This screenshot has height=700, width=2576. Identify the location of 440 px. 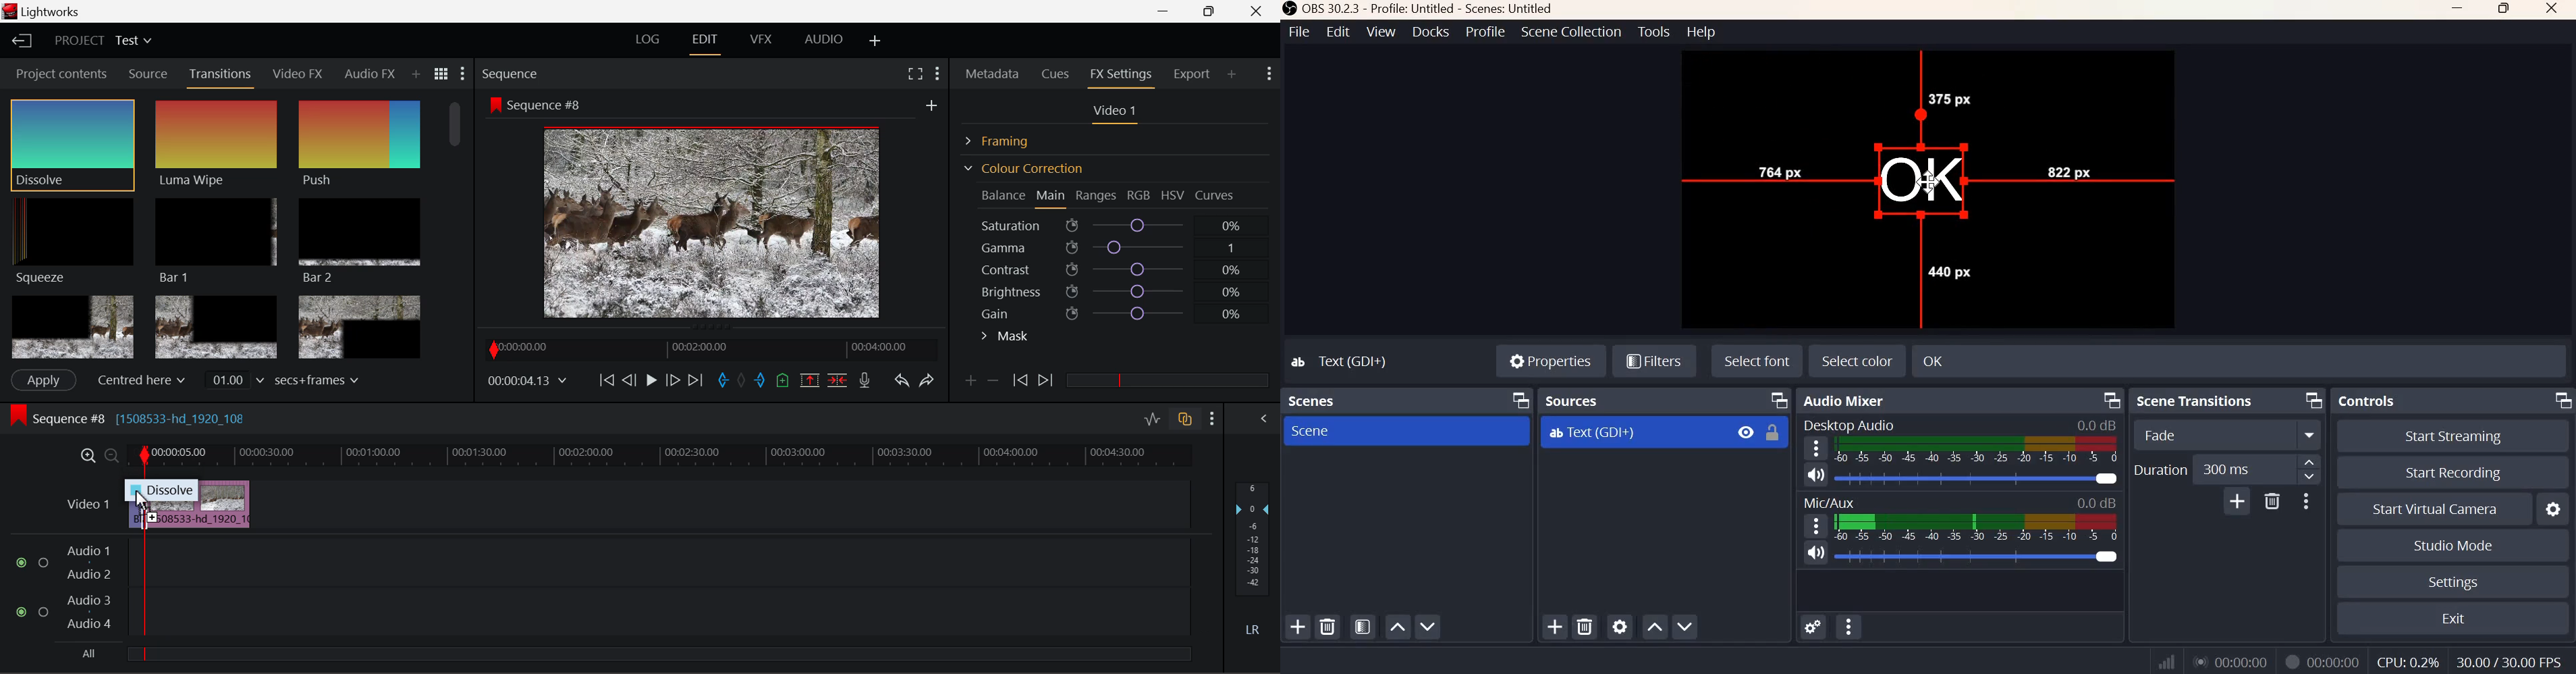
(1948, 271).